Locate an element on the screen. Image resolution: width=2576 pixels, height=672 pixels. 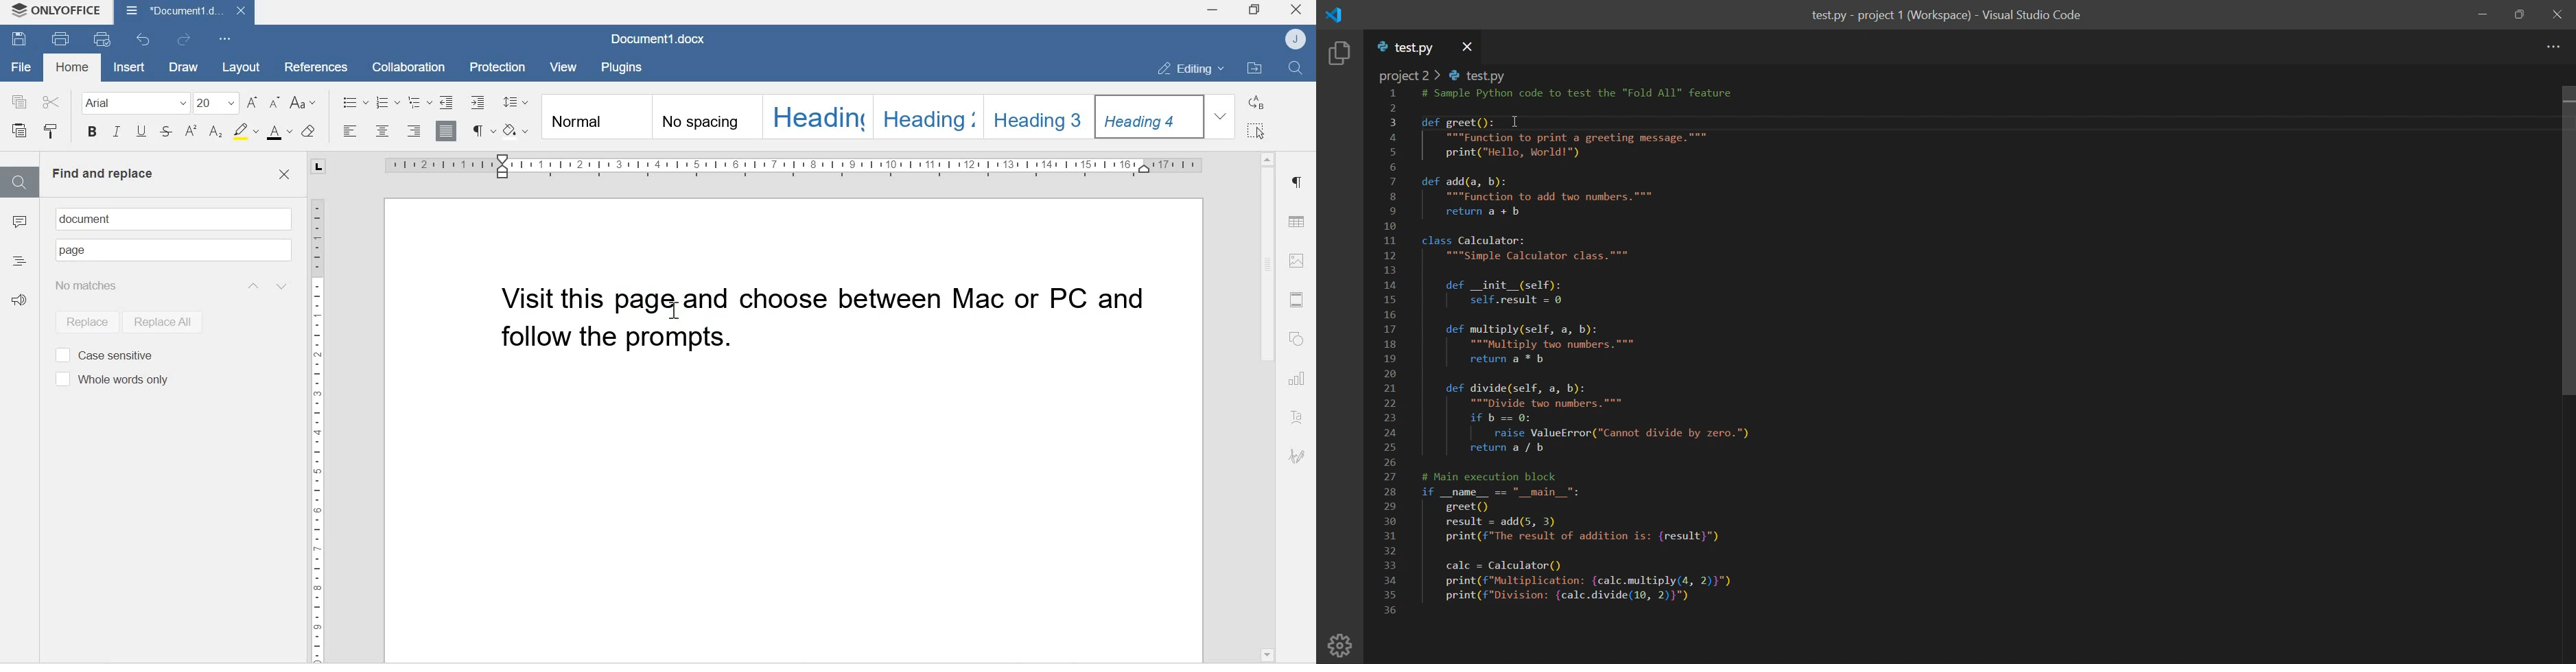
document is located at coordinates (91, 219).